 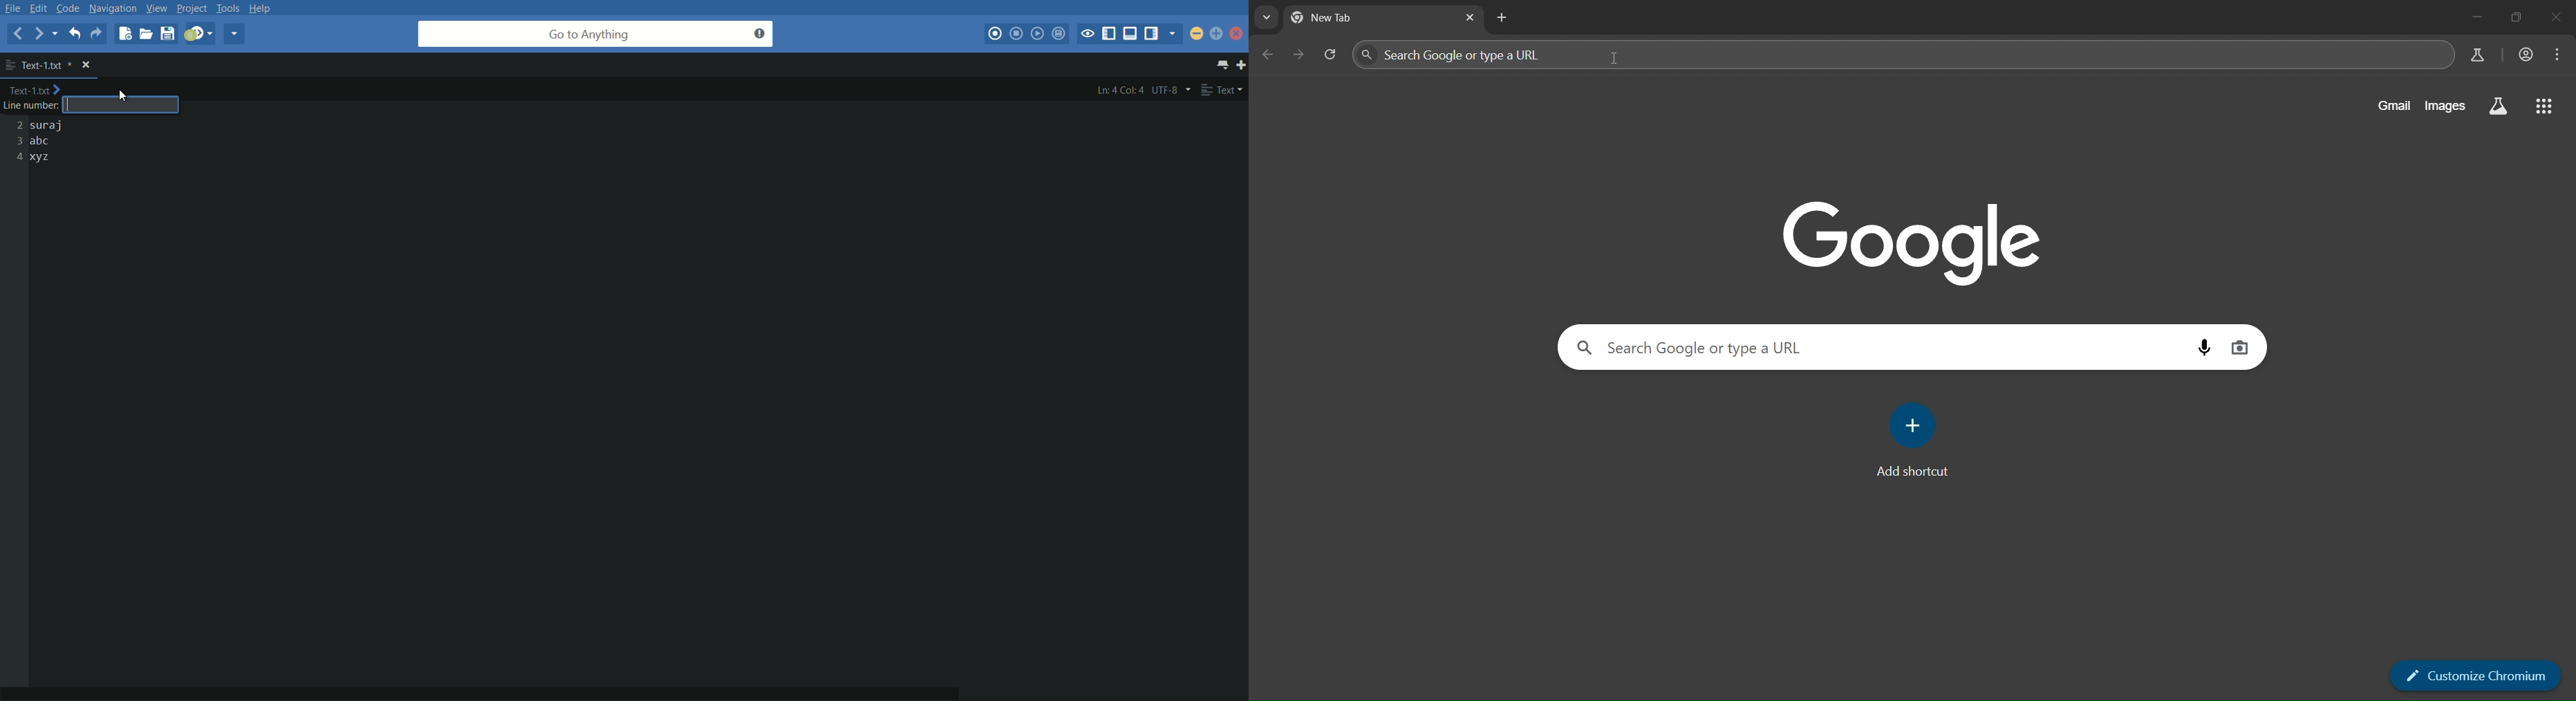 What do you see at coordinates (2444, 106) in the screenshot?
I see `images` at bounding box center [2444, 106].